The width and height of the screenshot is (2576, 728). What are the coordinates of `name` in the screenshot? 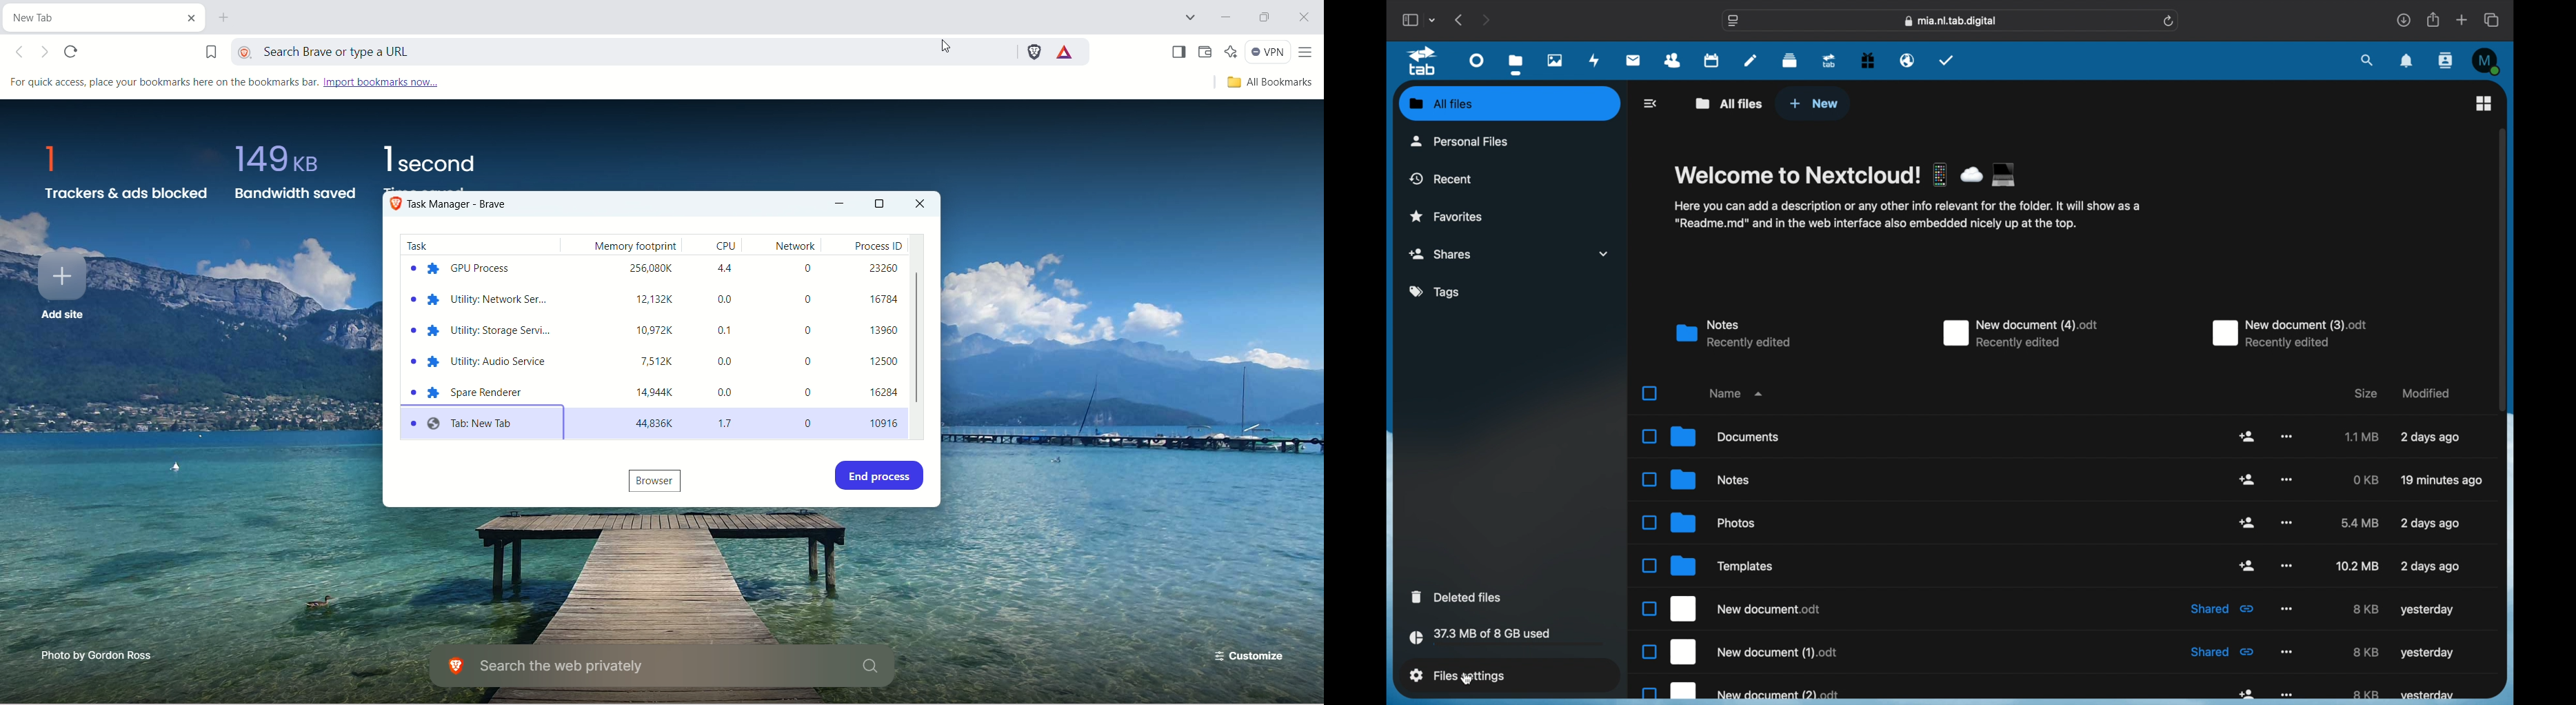 It's located at (1736, 392).